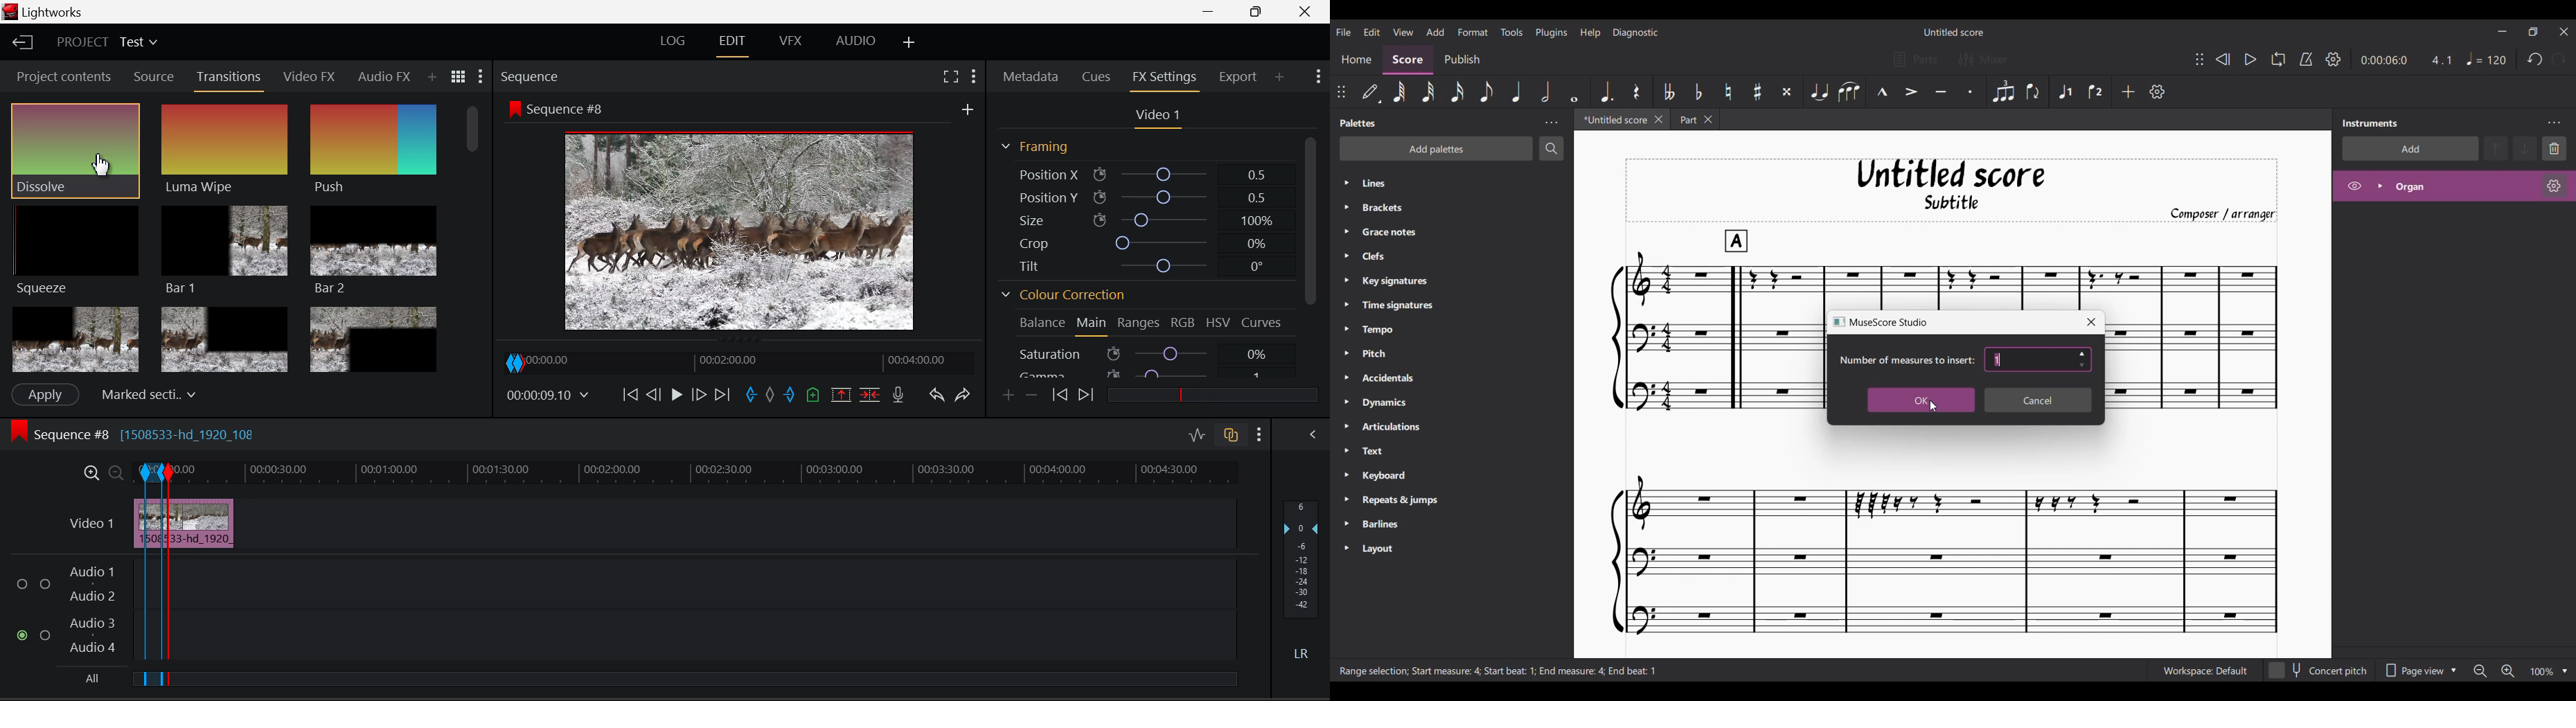 The image size is (2576, 728). Describe the element at coordinates (1551, 32) in the screenshot. I see `Plugins menu` at that location.